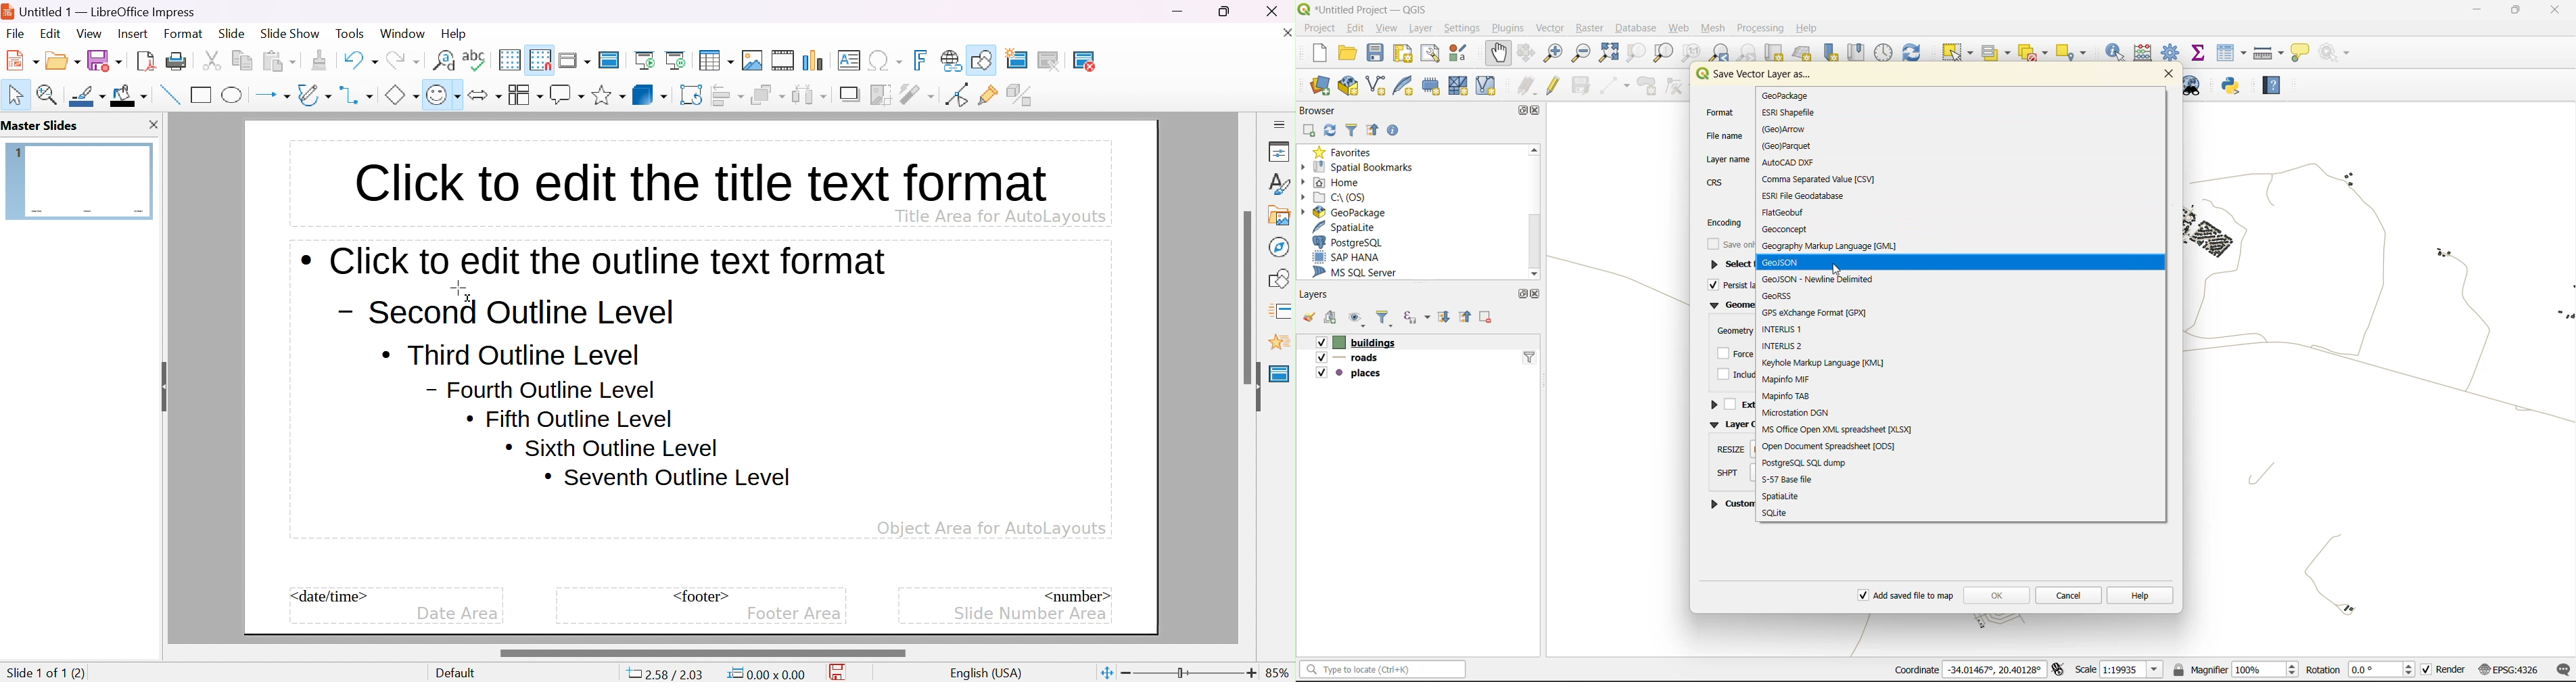 This screenshot has height=700, width=2576. What do you see at coordinates (49, 94) in the screenshot?
I see `zoom & pan` at bounding box center [49, 94].